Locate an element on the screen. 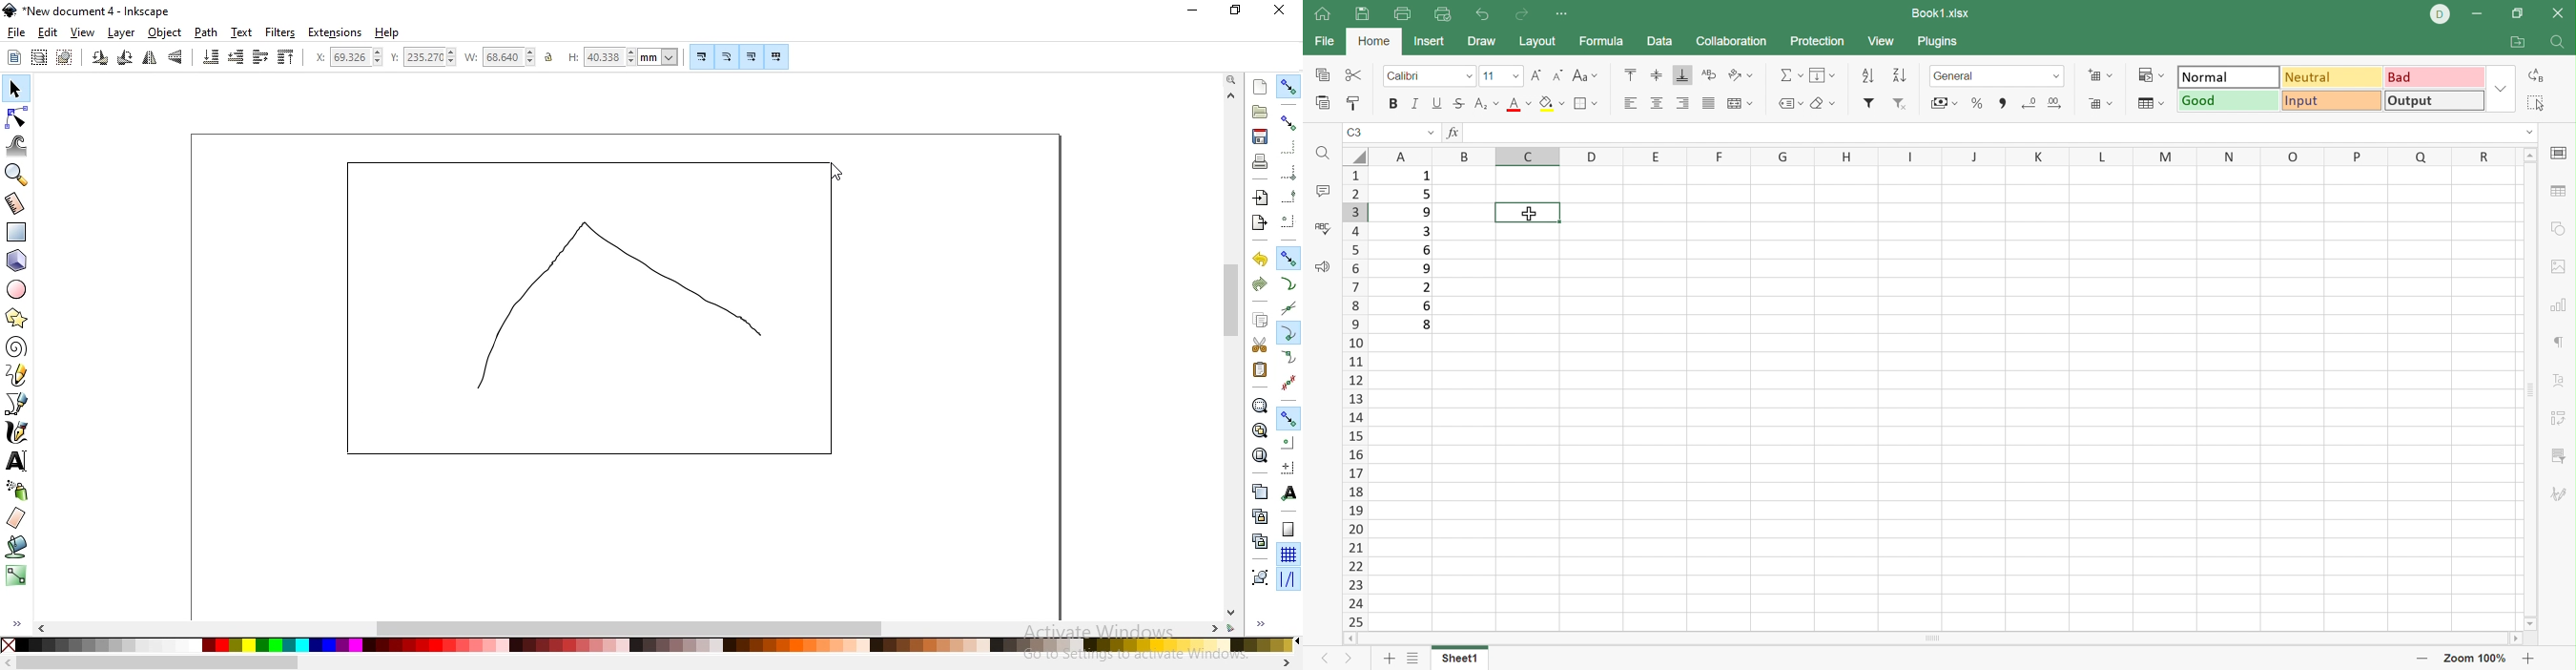 The height and width of the screenshot is (672, 2576). Underline is located at coordinates (1438, 105).